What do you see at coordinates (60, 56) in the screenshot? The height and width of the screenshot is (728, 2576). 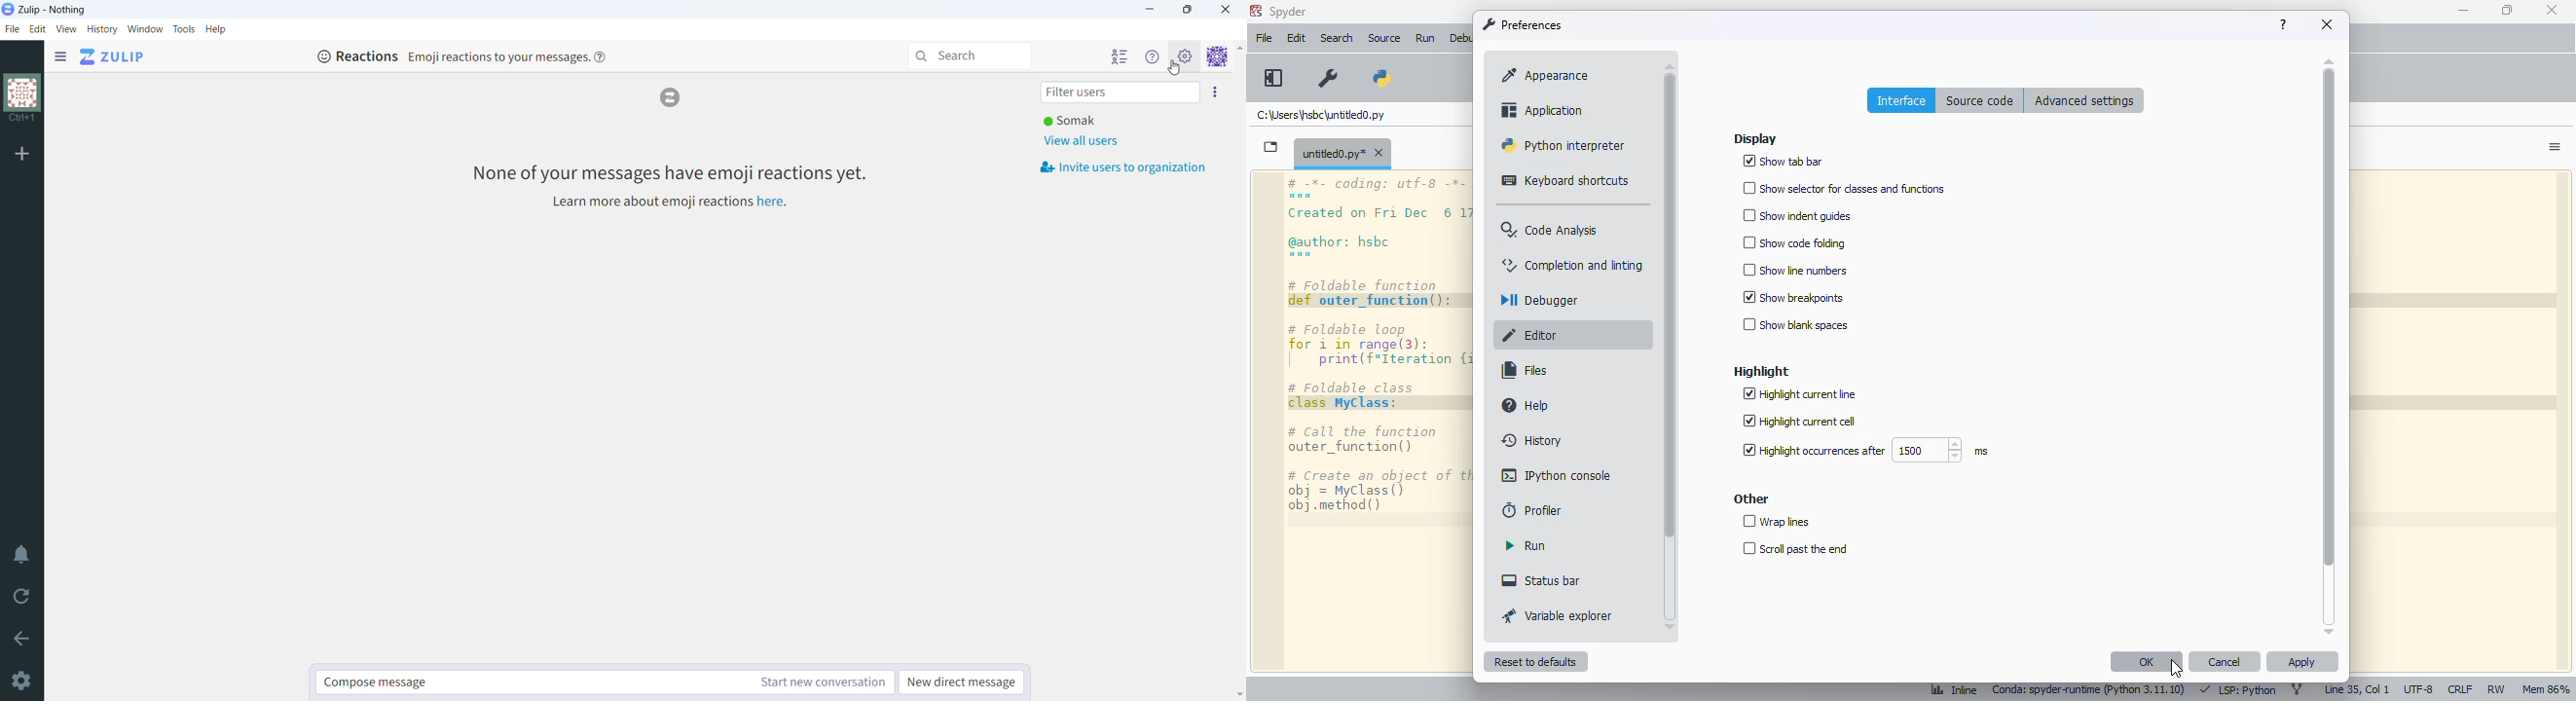 I see `open sidebar menu` at bounding box center [60, 56].